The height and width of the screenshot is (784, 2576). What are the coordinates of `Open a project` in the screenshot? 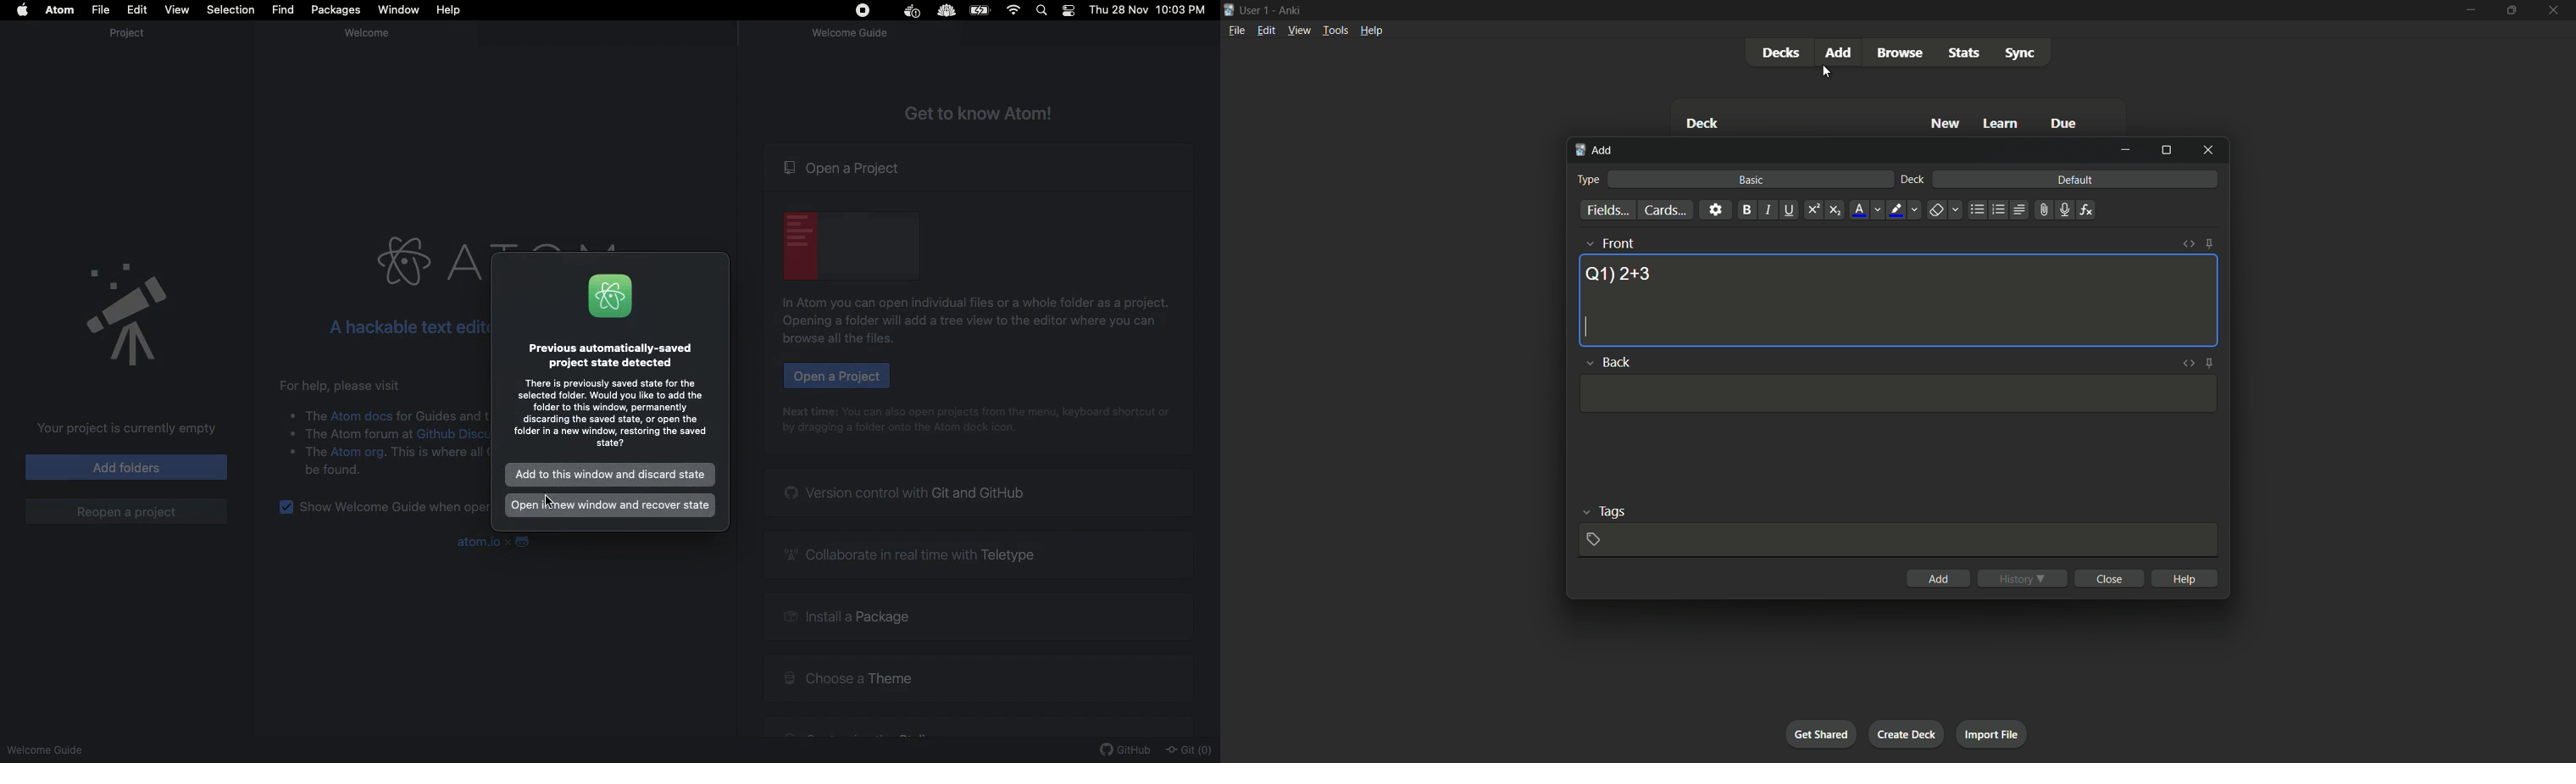 It's located at (836, 376).